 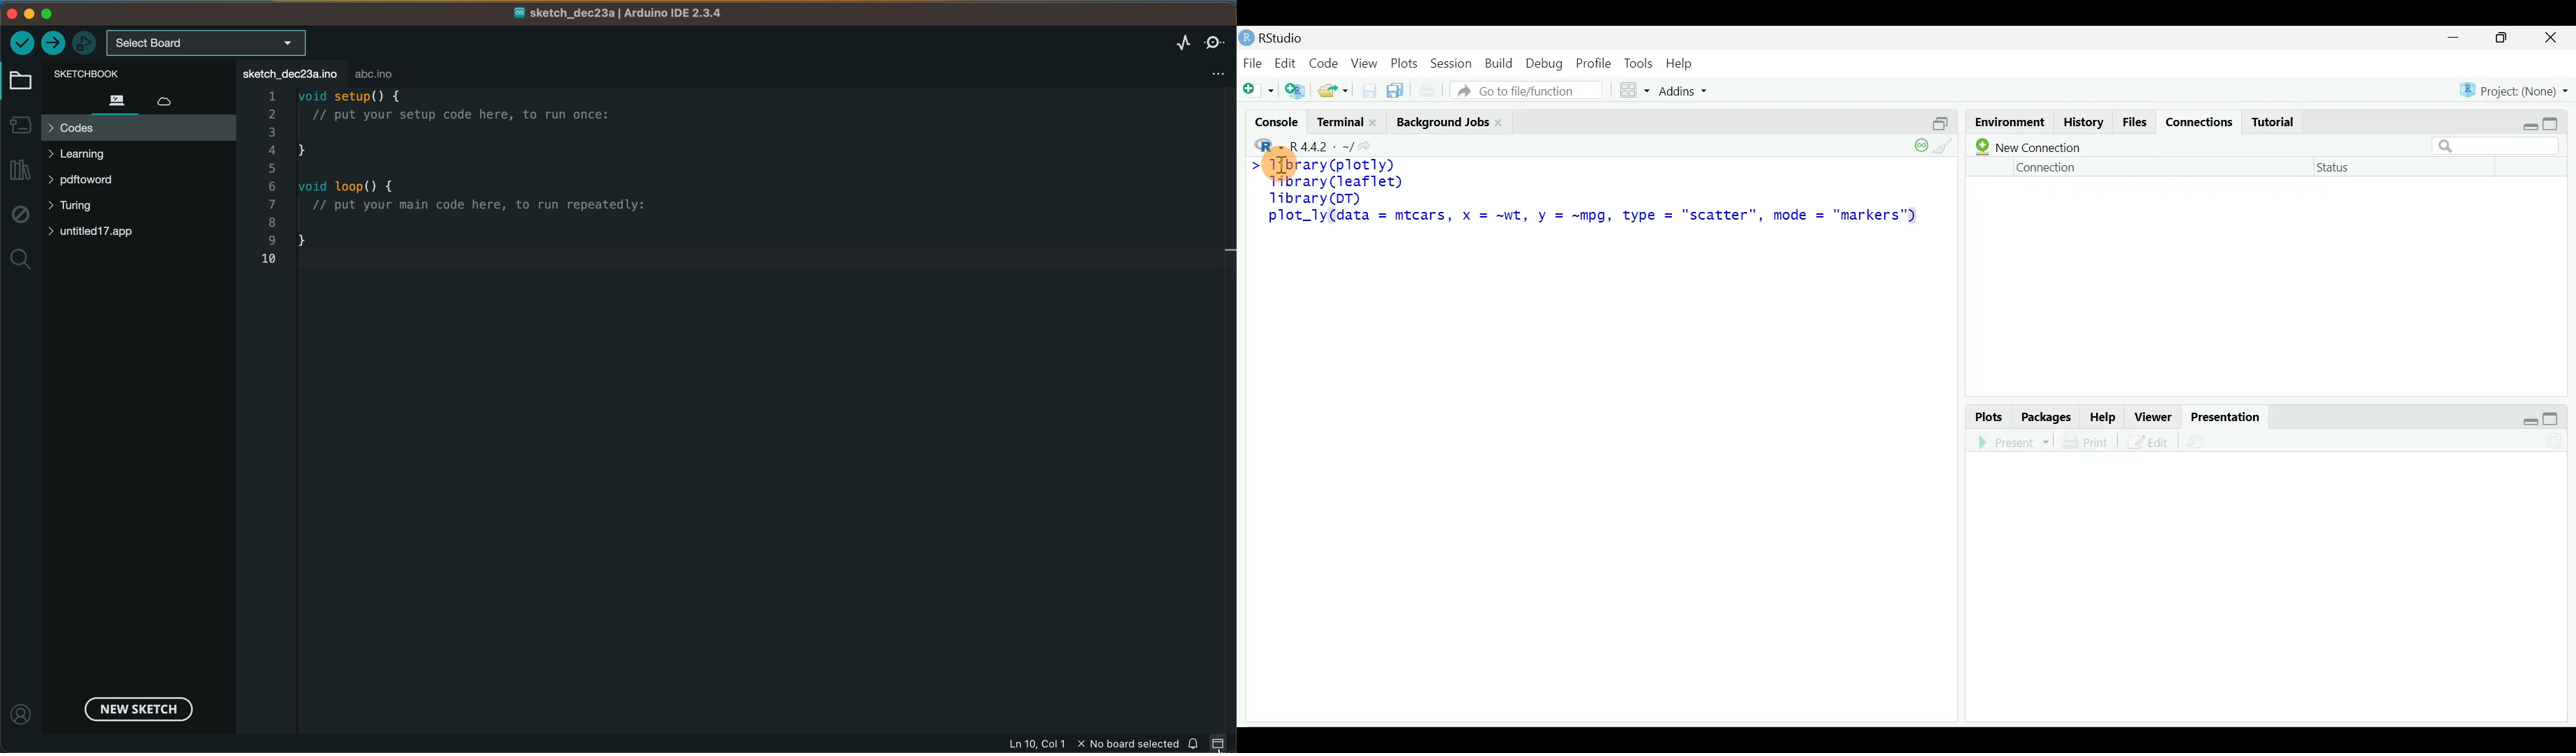 What do you see at coordinates (1634, 89) in the screenshot?
I see `Workspace panes` at bounding box center [1634, 89].